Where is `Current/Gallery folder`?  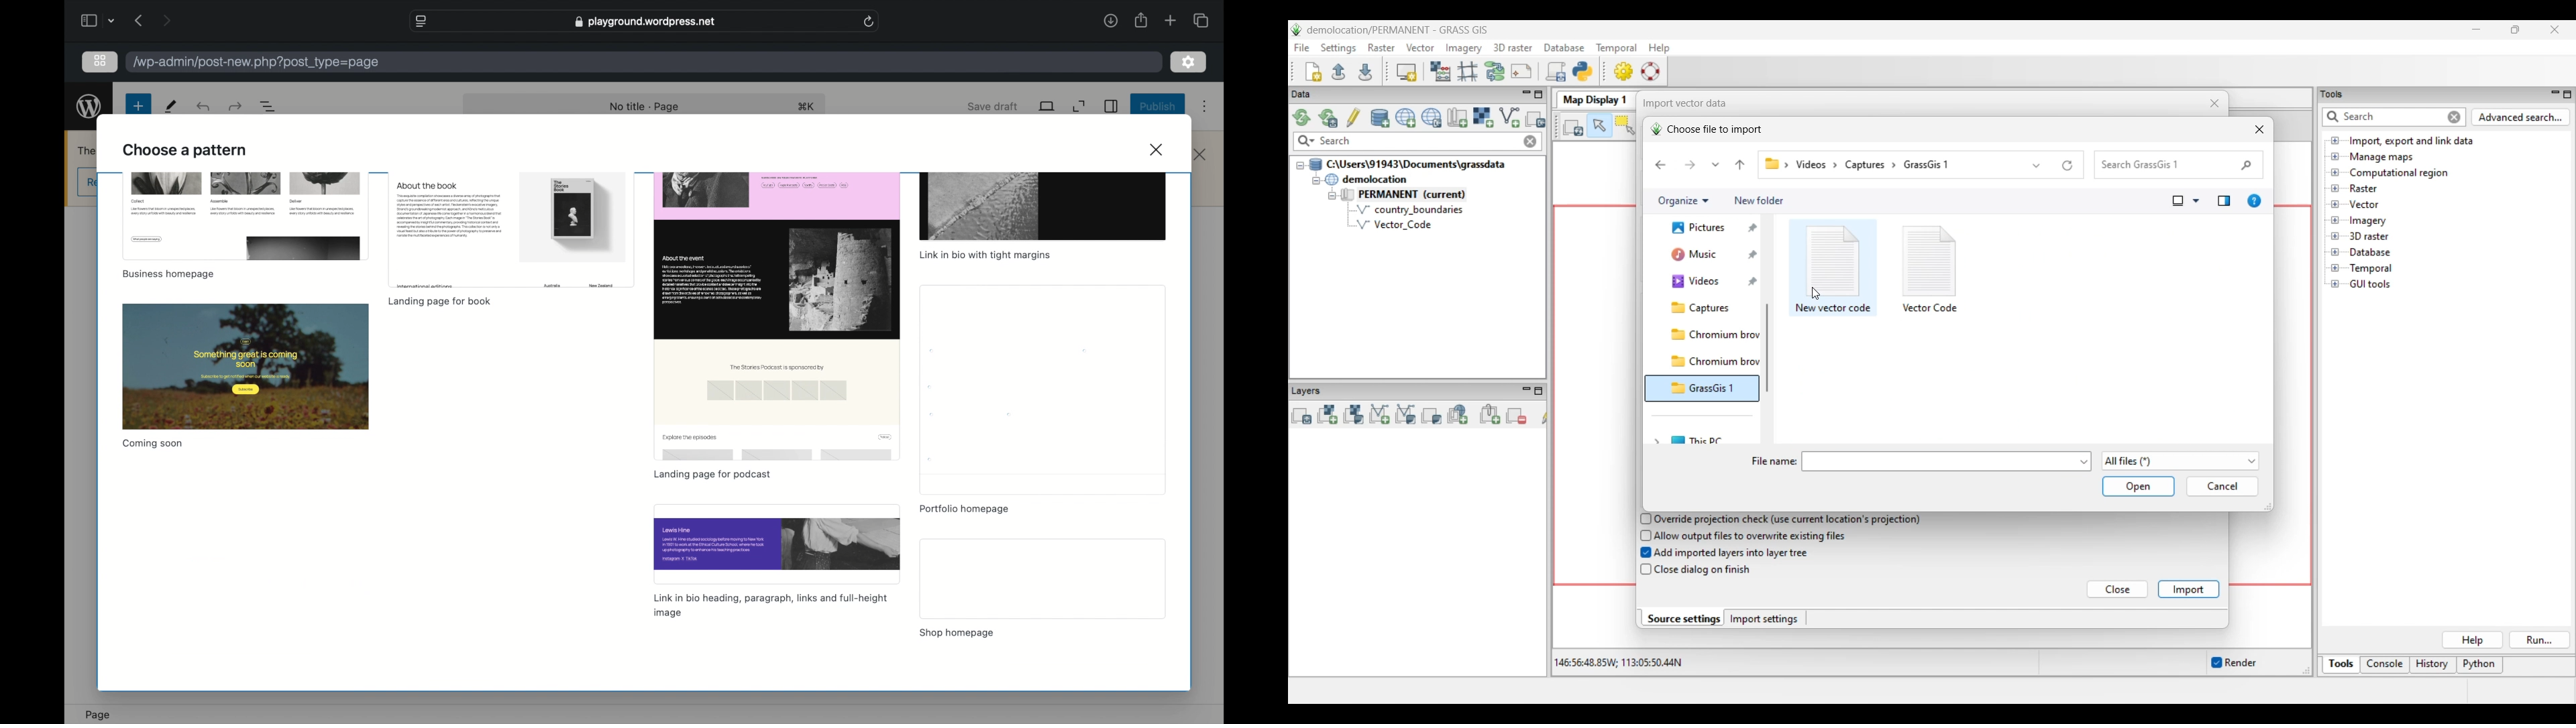 Current/Gallery folder is located at coordinates (1703, 259).